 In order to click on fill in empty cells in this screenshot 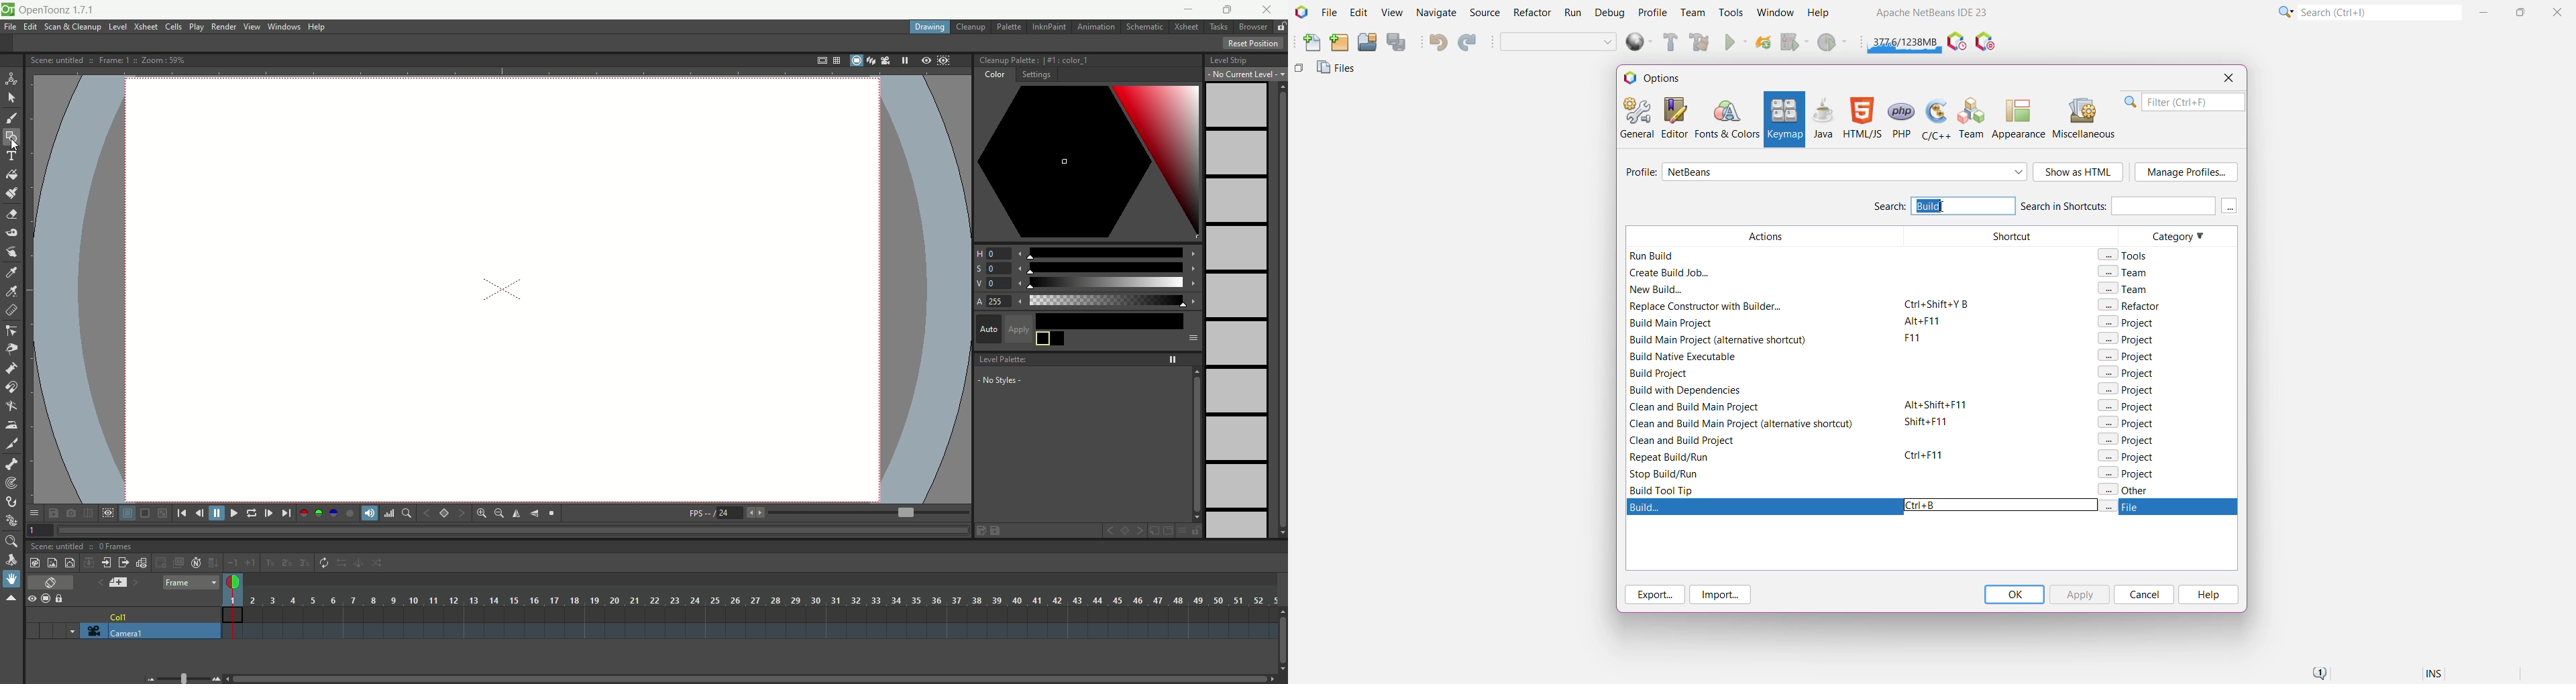, I will do `click(213, 563)`.